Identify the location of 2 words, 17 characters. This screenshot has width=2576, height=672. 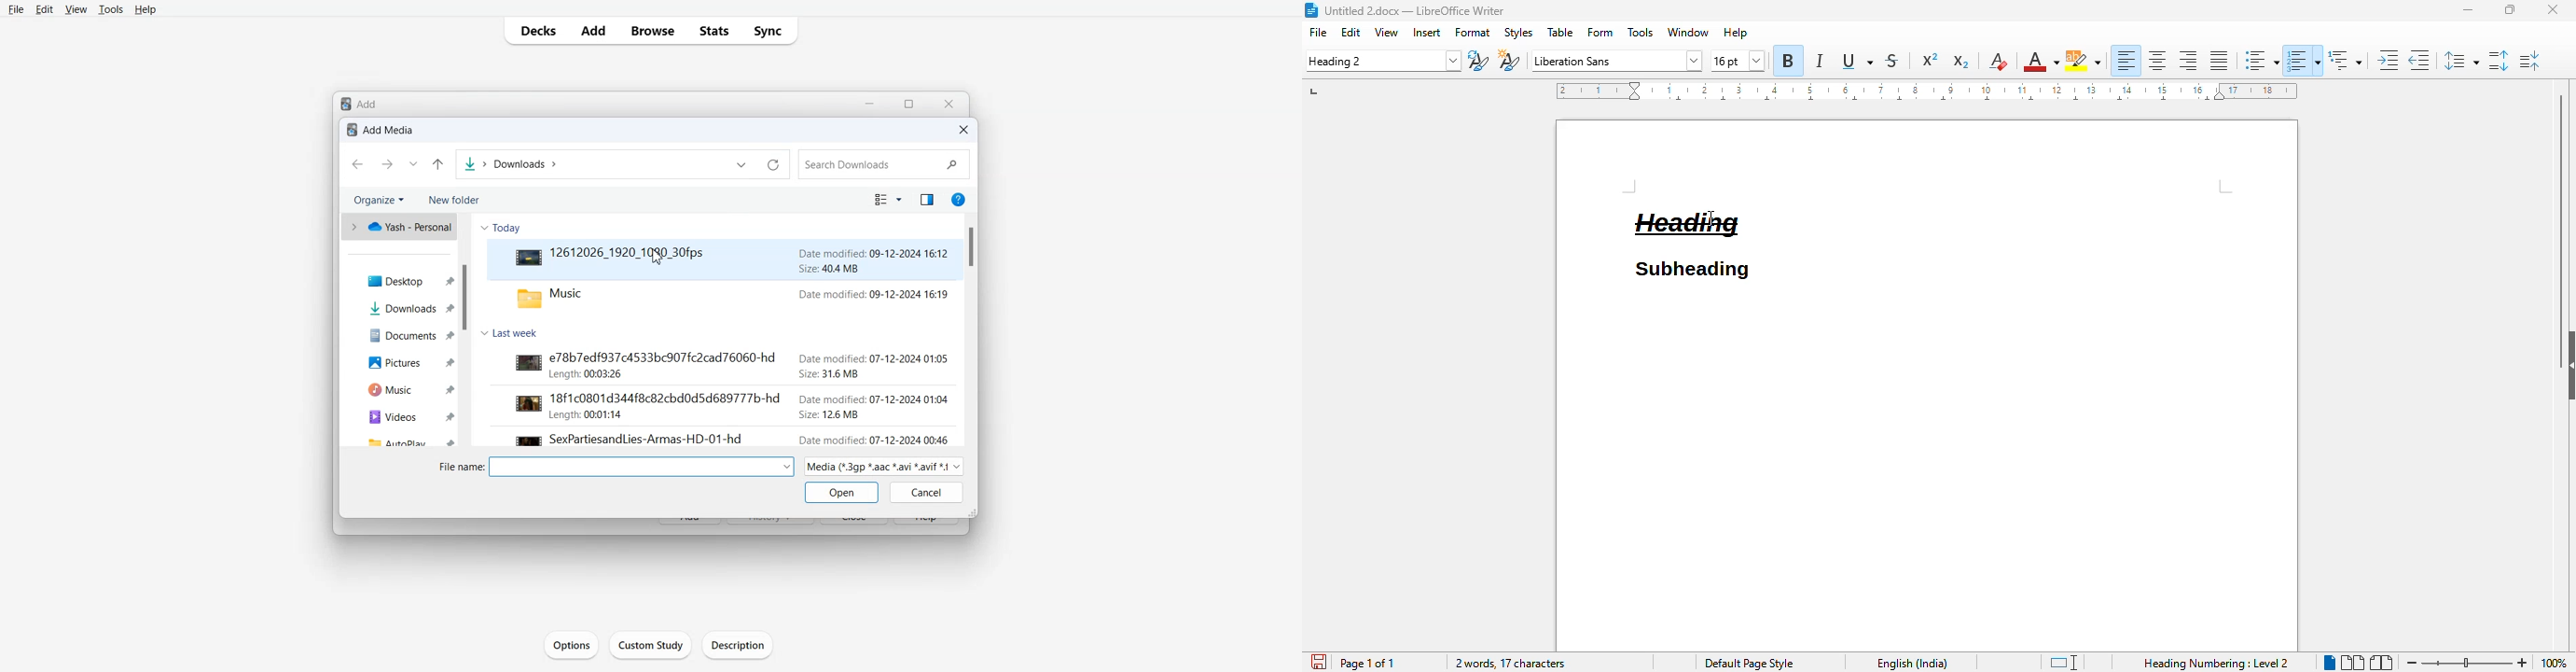
(1511, 664).